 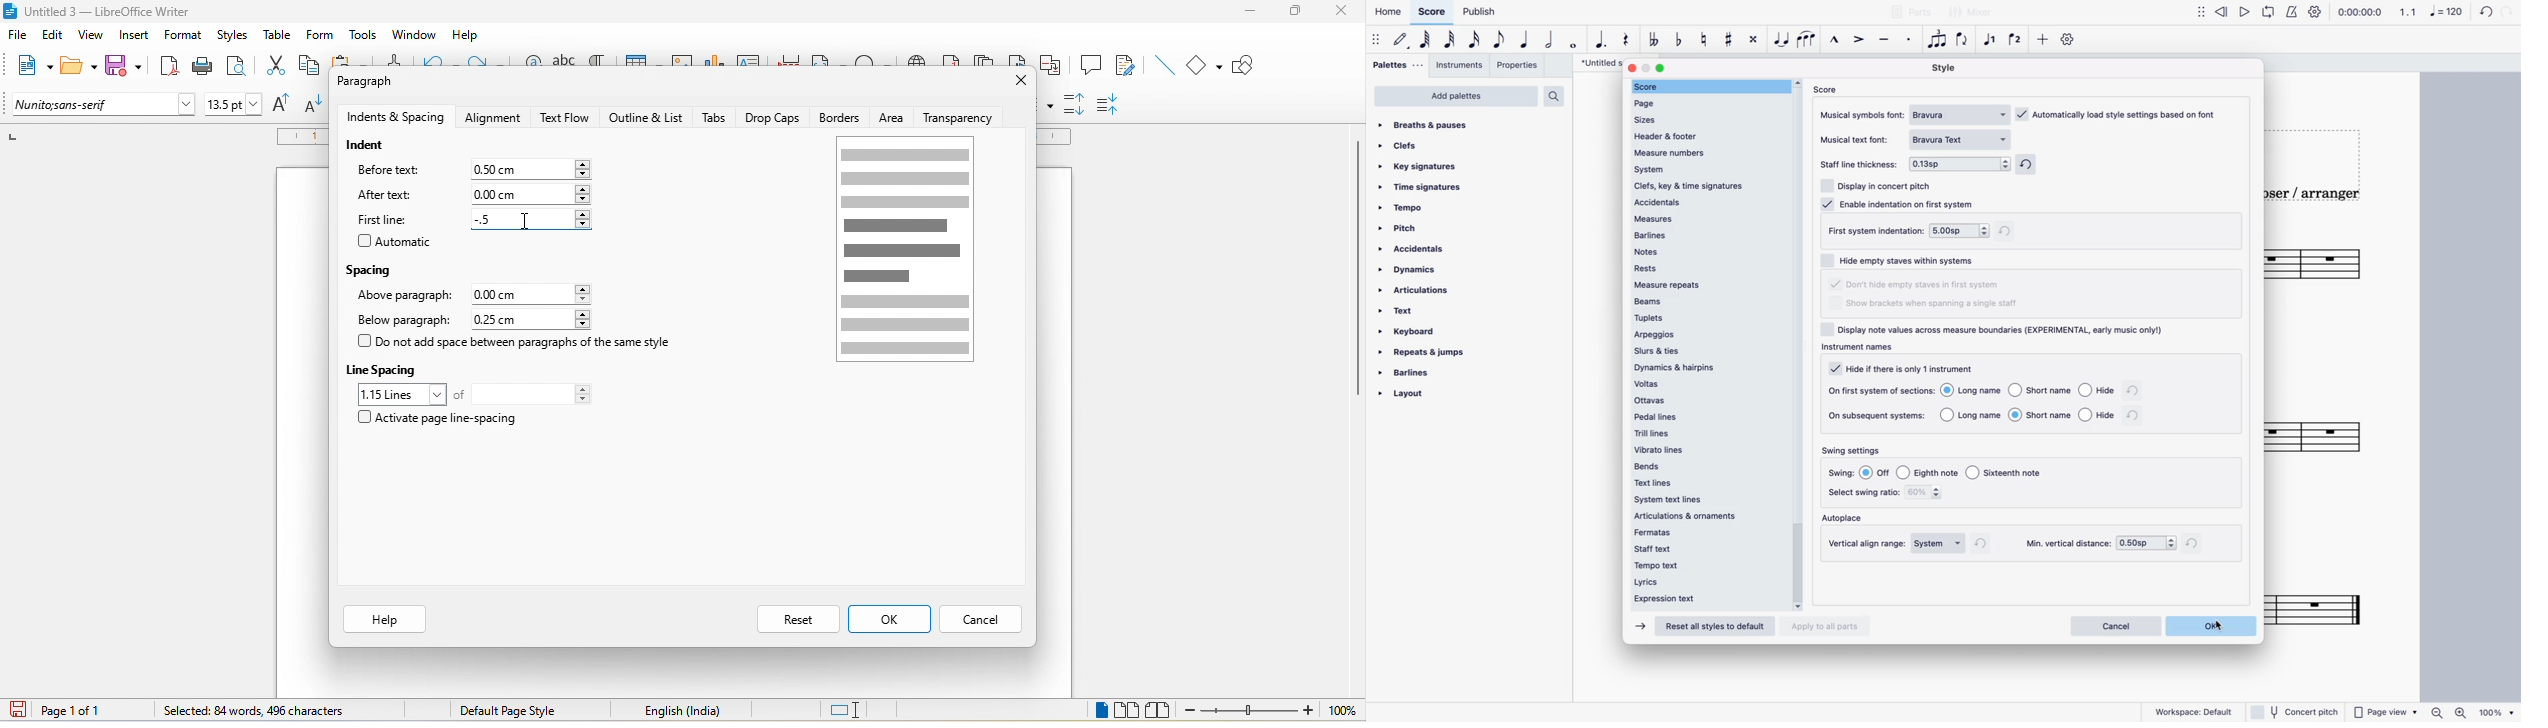 I want to click on system text lines, so click(x=1704, y=500).